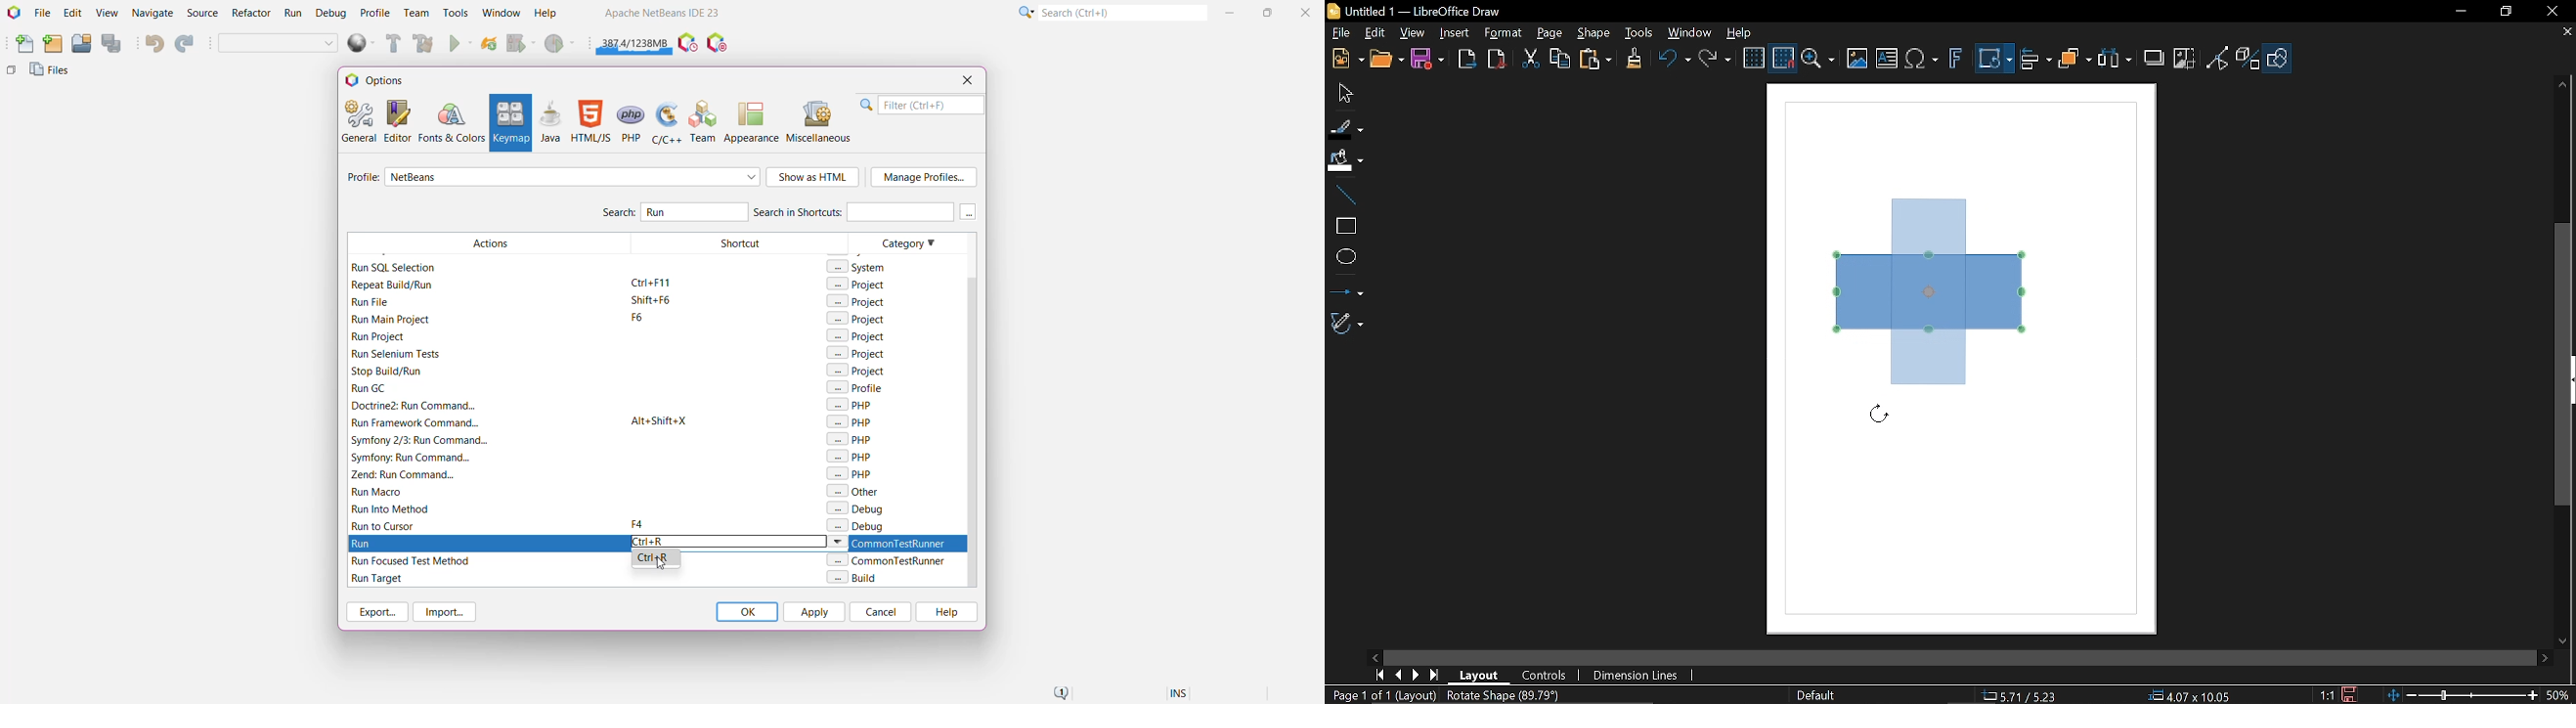 This screenshot has height=728, width=2576. What do you see at coordinates (375, 12) in the screenshot?
I see `Profile` at bounding box center [375, 12].